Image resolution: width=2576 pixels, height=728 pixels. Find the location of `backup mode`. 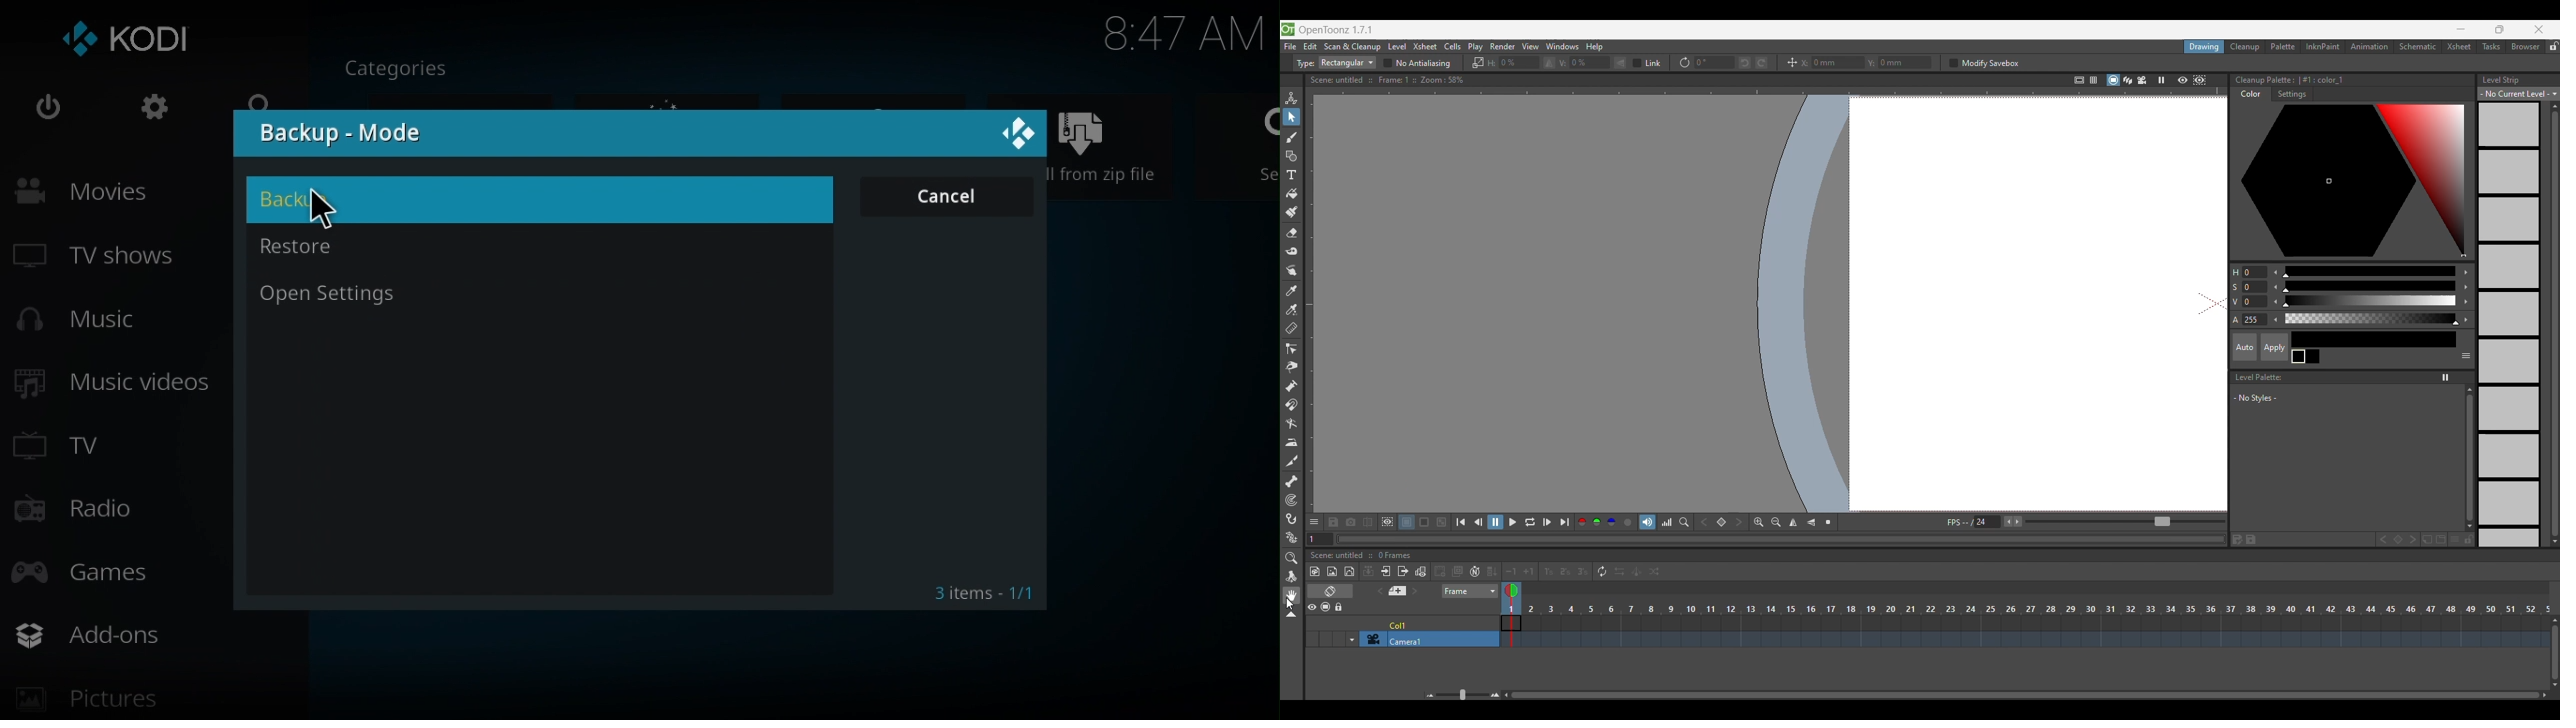

backup mode is located at coordinates (348, 133).